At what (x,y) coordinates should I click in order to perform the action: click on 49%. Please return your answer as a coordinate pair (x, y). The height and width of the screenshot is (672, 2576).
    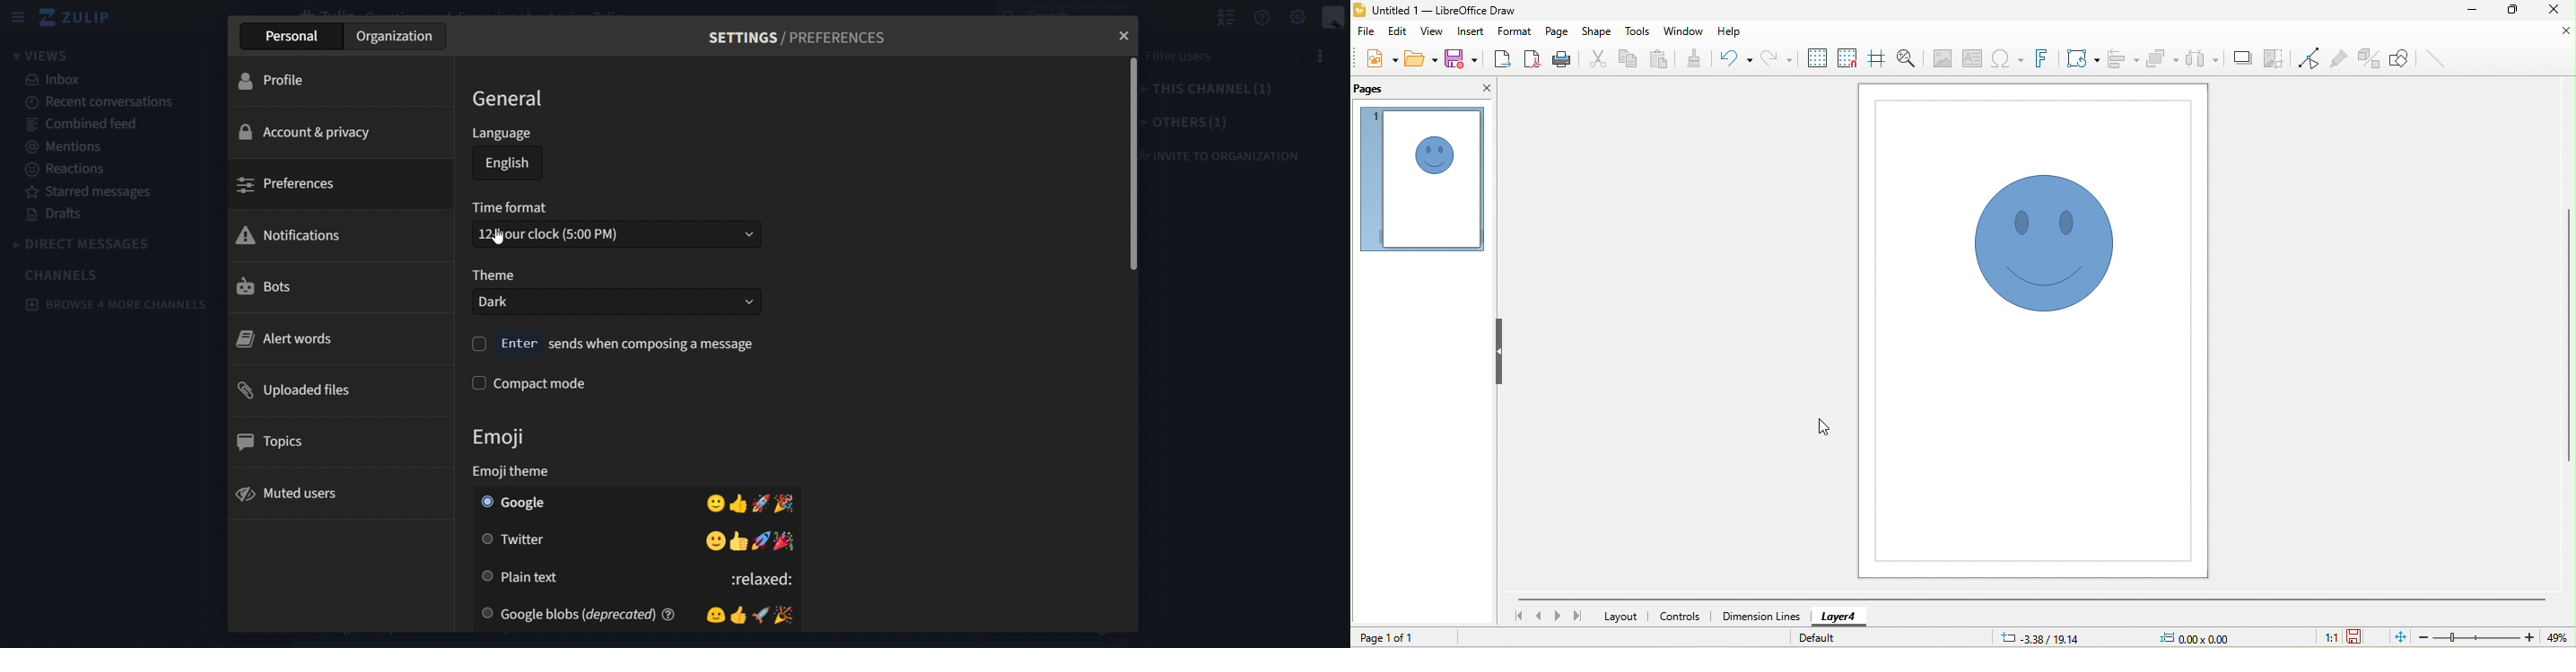
    Looking at the image, I should click on (2556, 637).